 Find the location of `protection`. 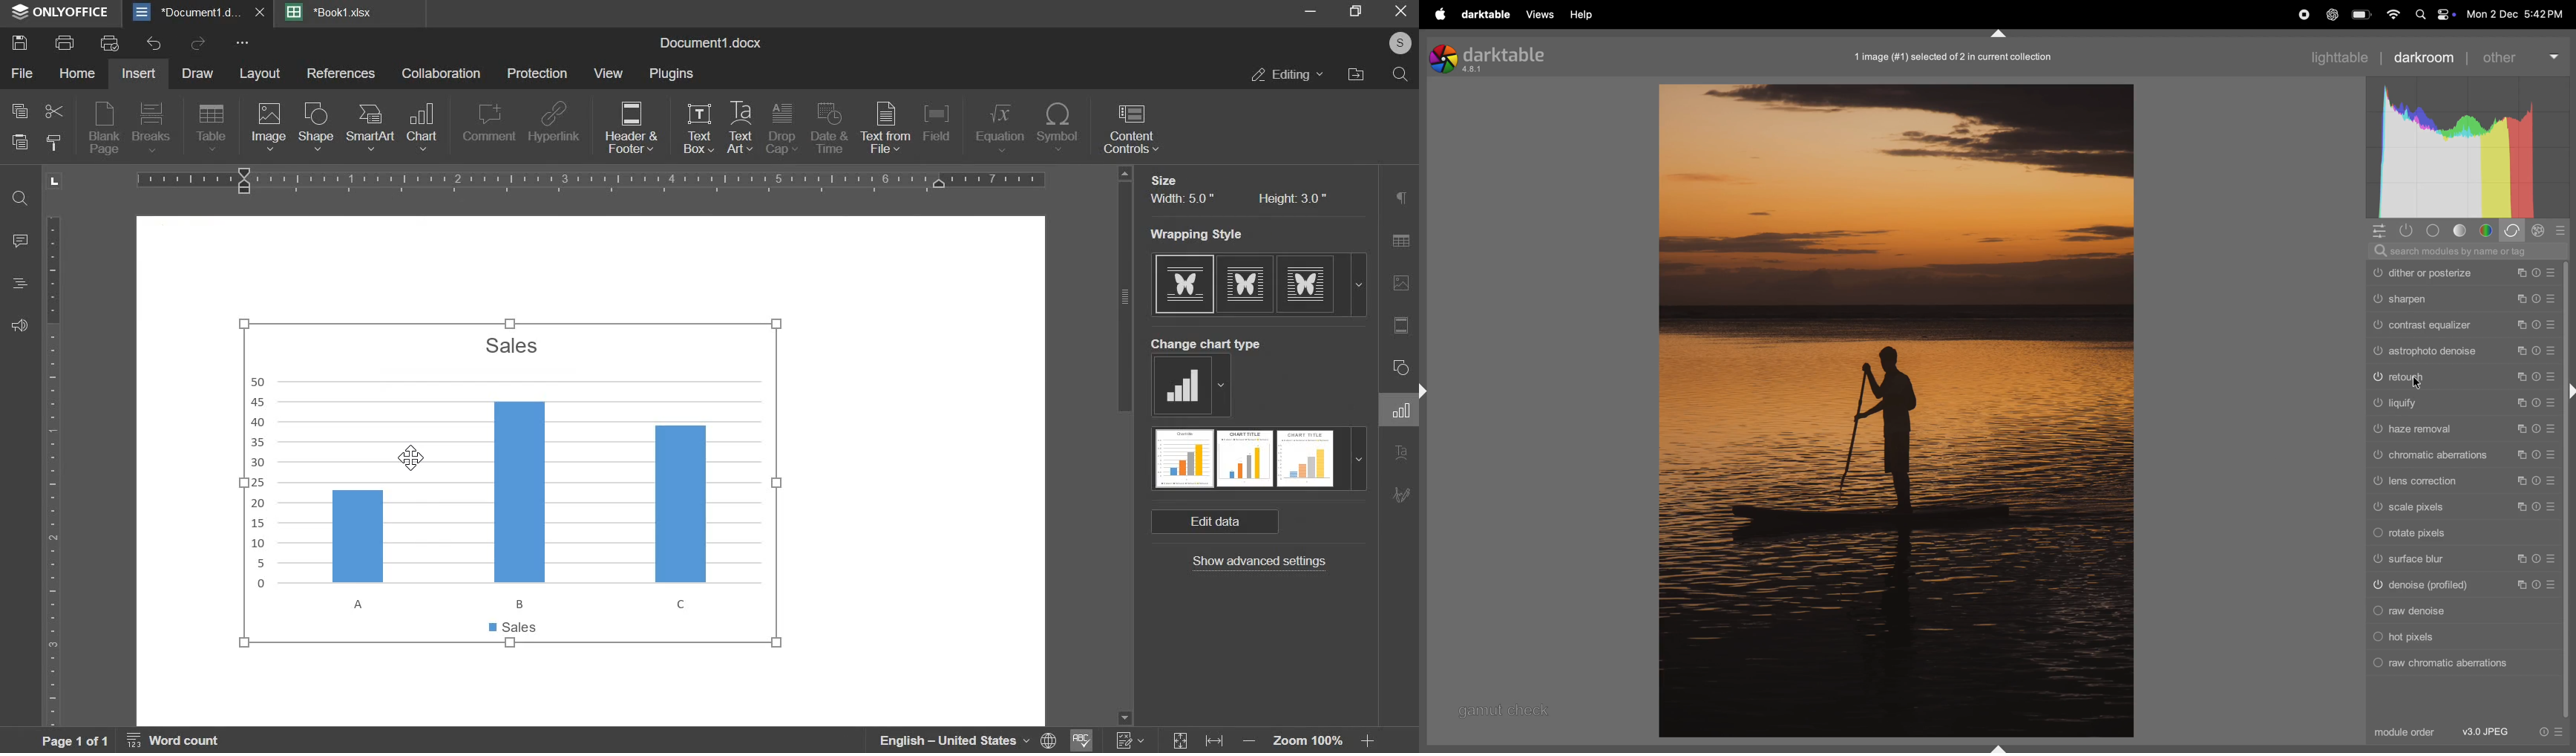

protection is located at coordinates (537, 74).